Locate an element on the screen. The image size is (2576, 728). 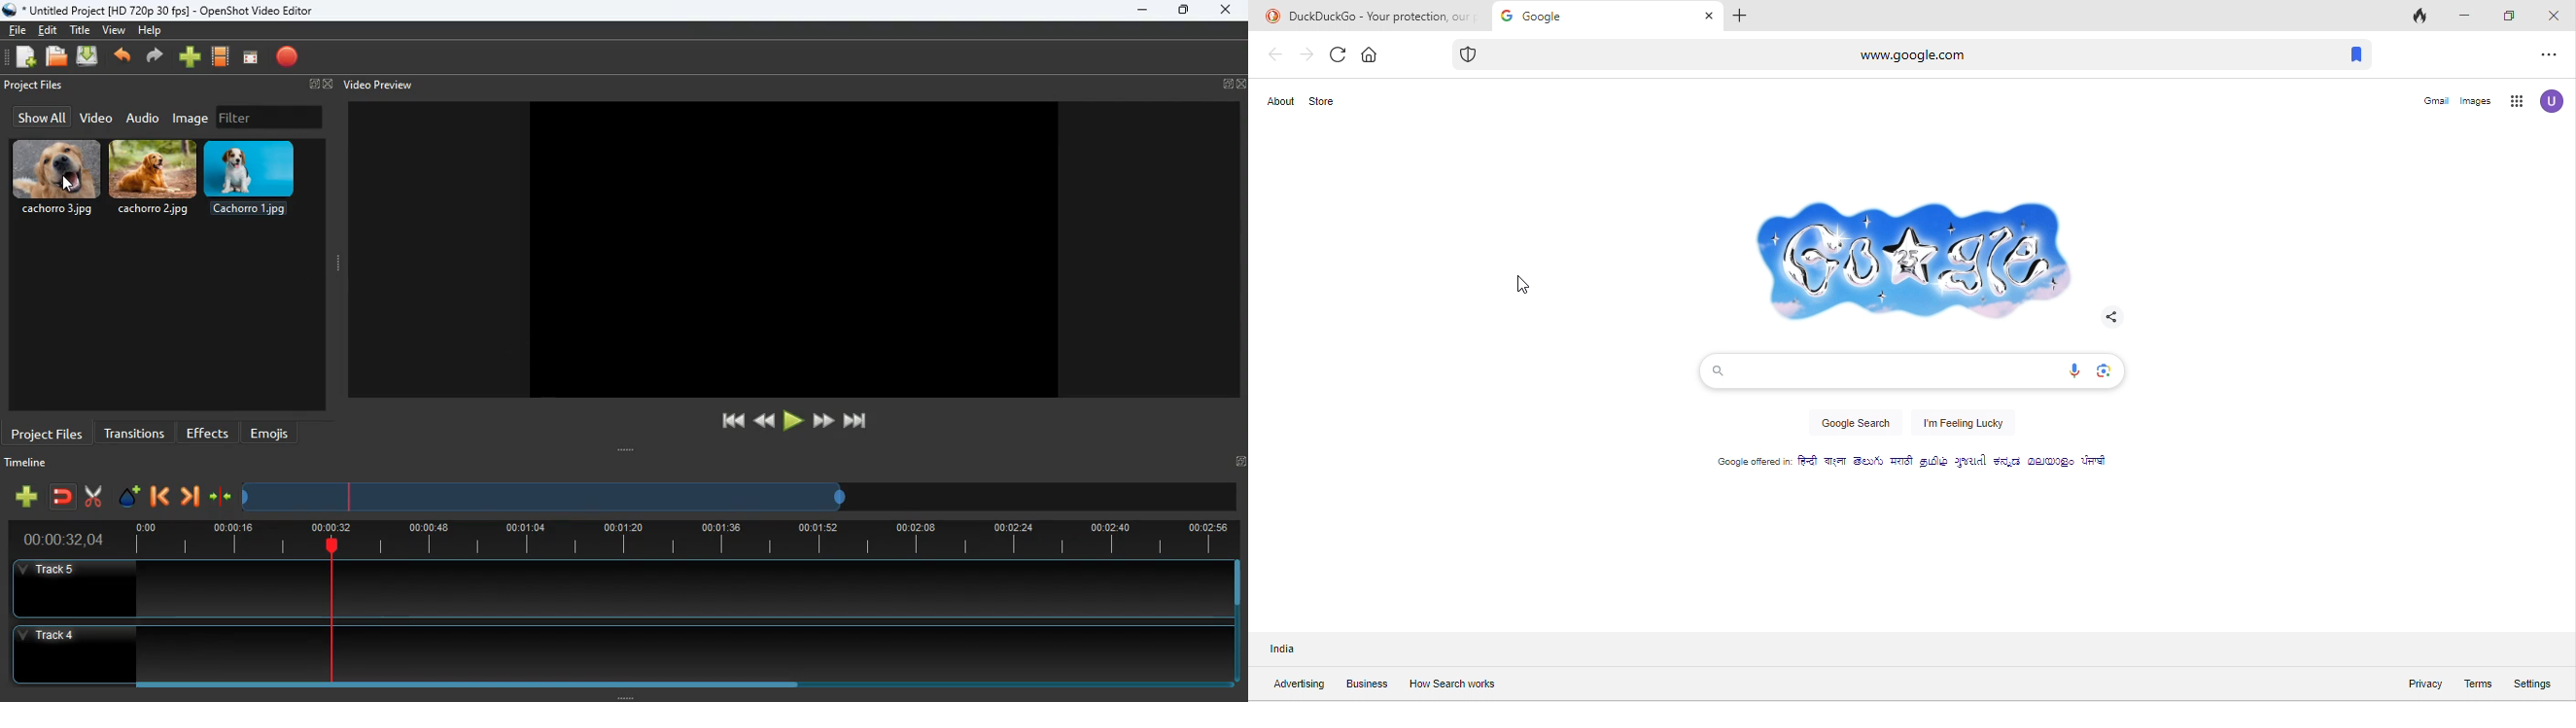
compress is located at coordinates (221, 497).